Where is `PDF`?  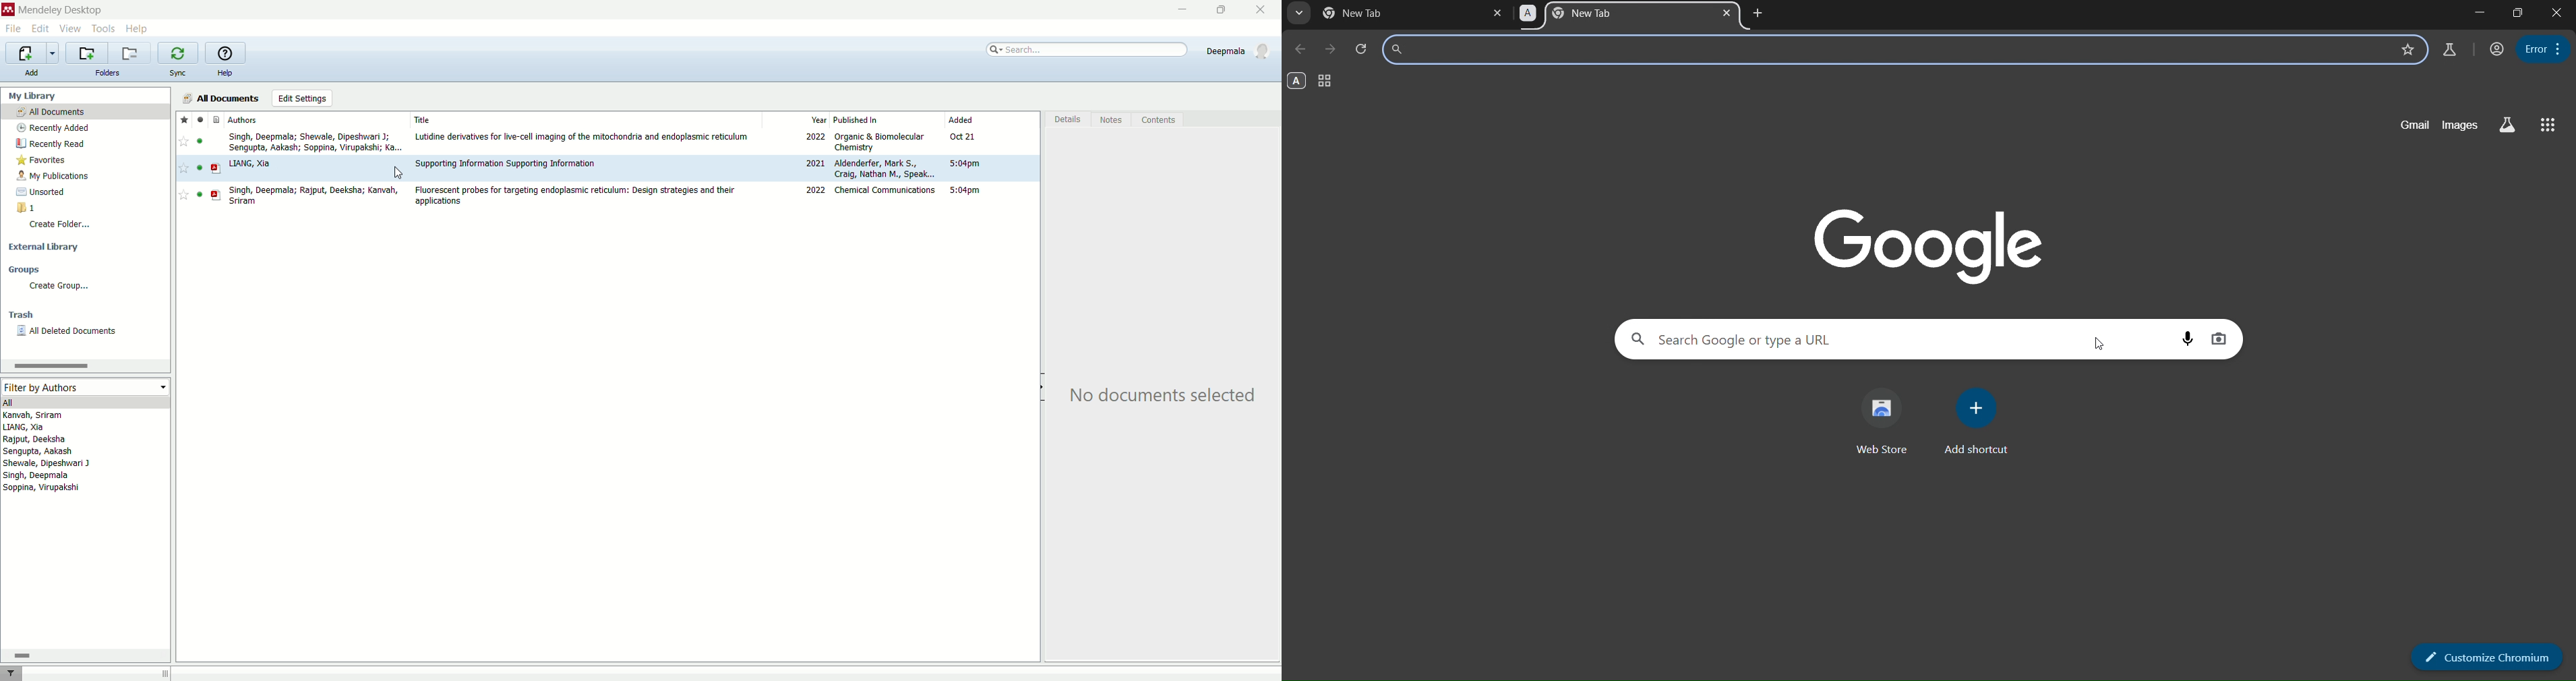
PDF is located at coordinates (216, 195).